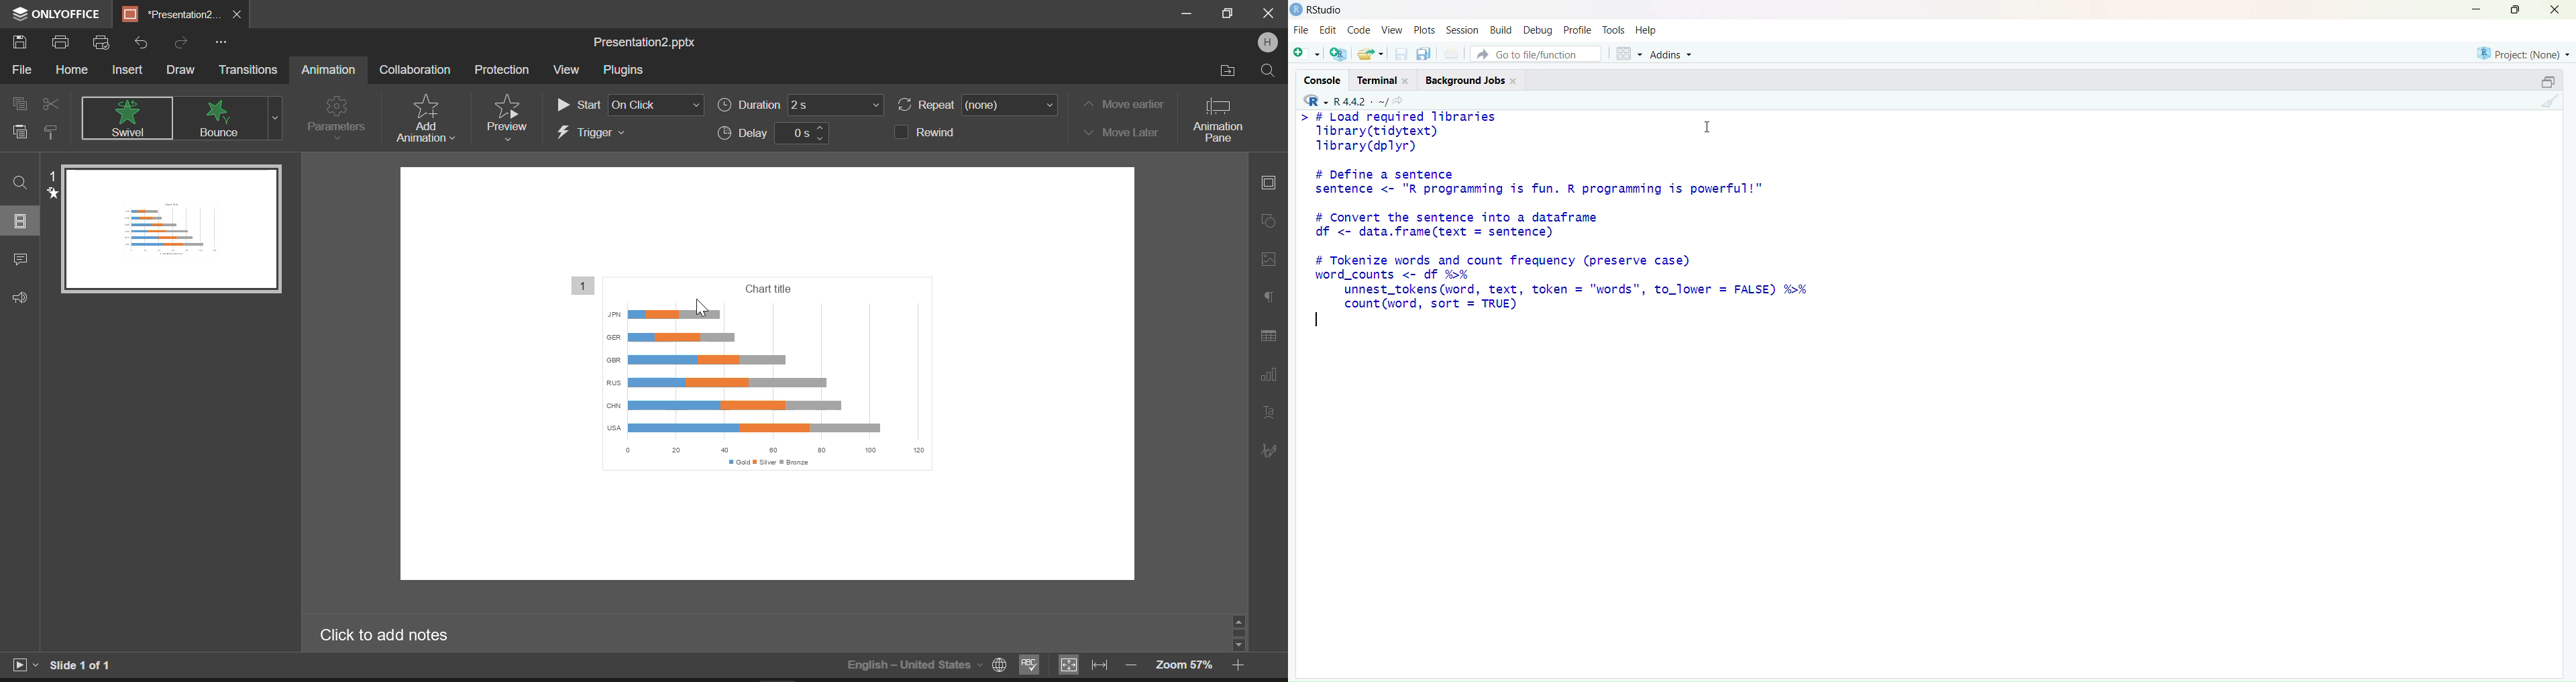  I want to click on Save, so click(23, 43).